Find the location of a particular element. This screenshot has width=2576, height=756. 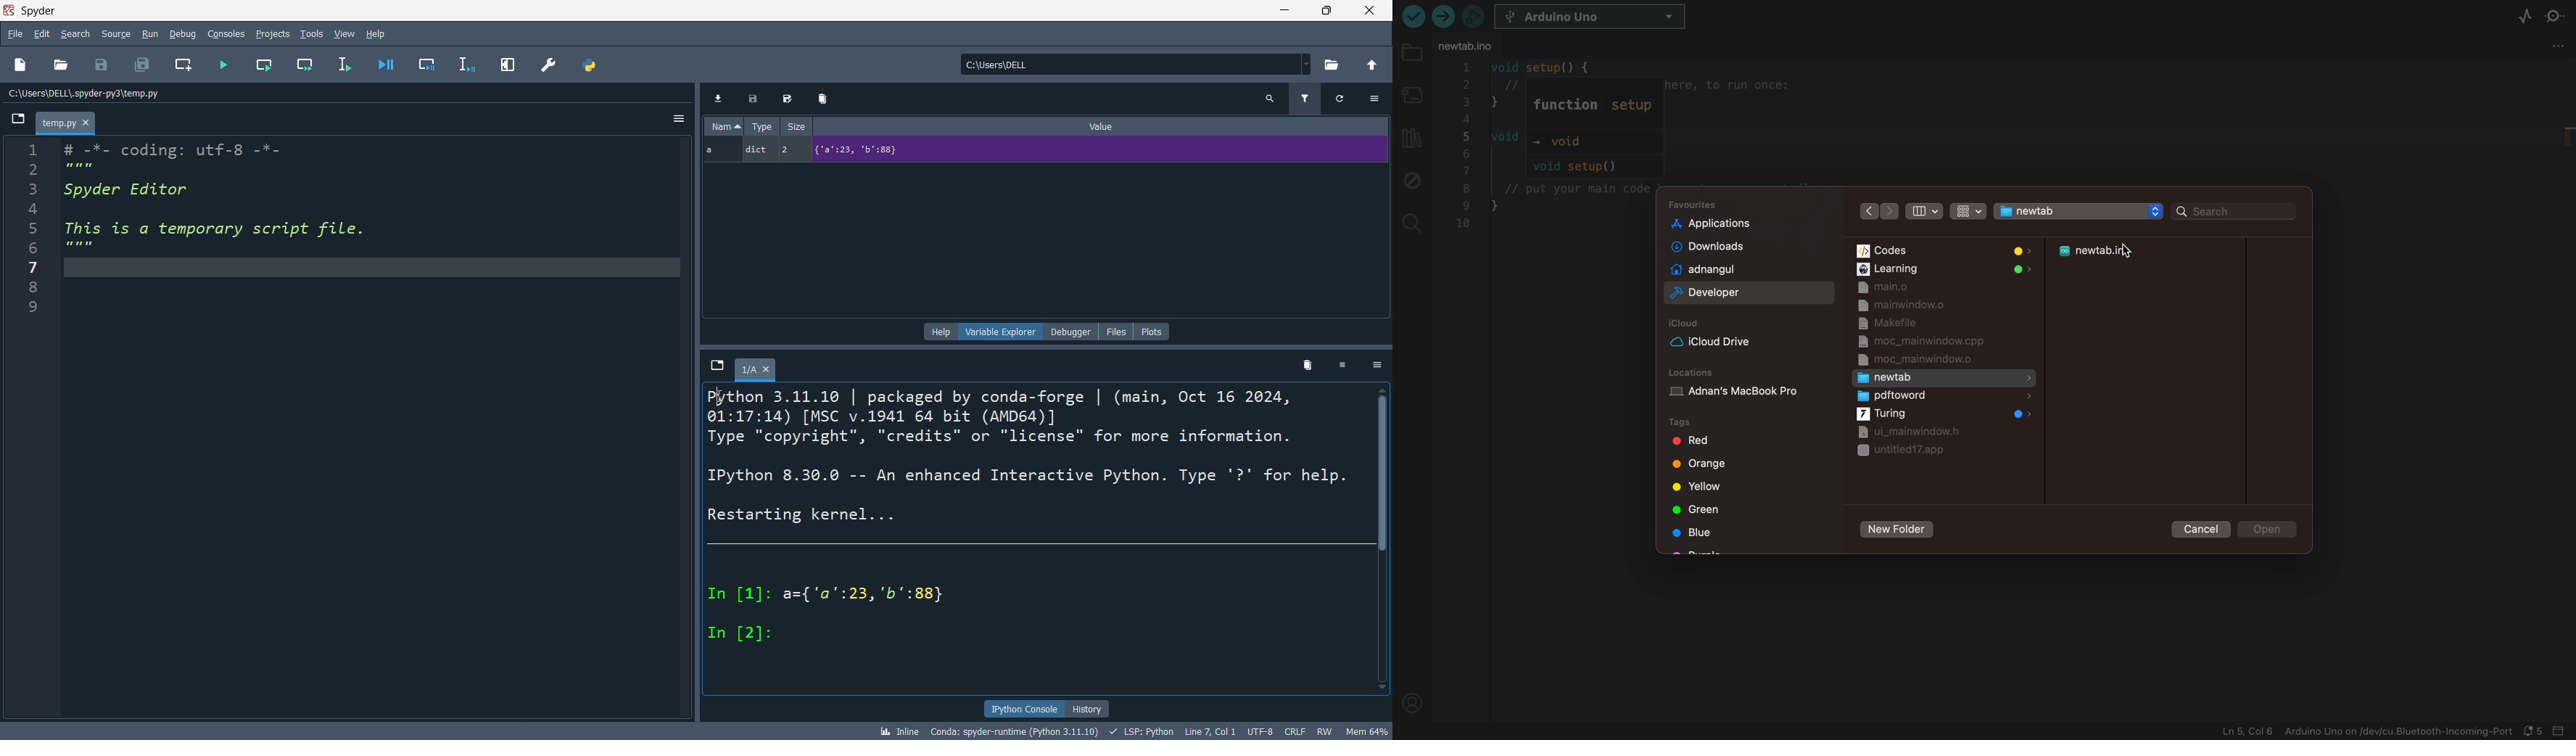

inline is located at coordinates (897, 731).